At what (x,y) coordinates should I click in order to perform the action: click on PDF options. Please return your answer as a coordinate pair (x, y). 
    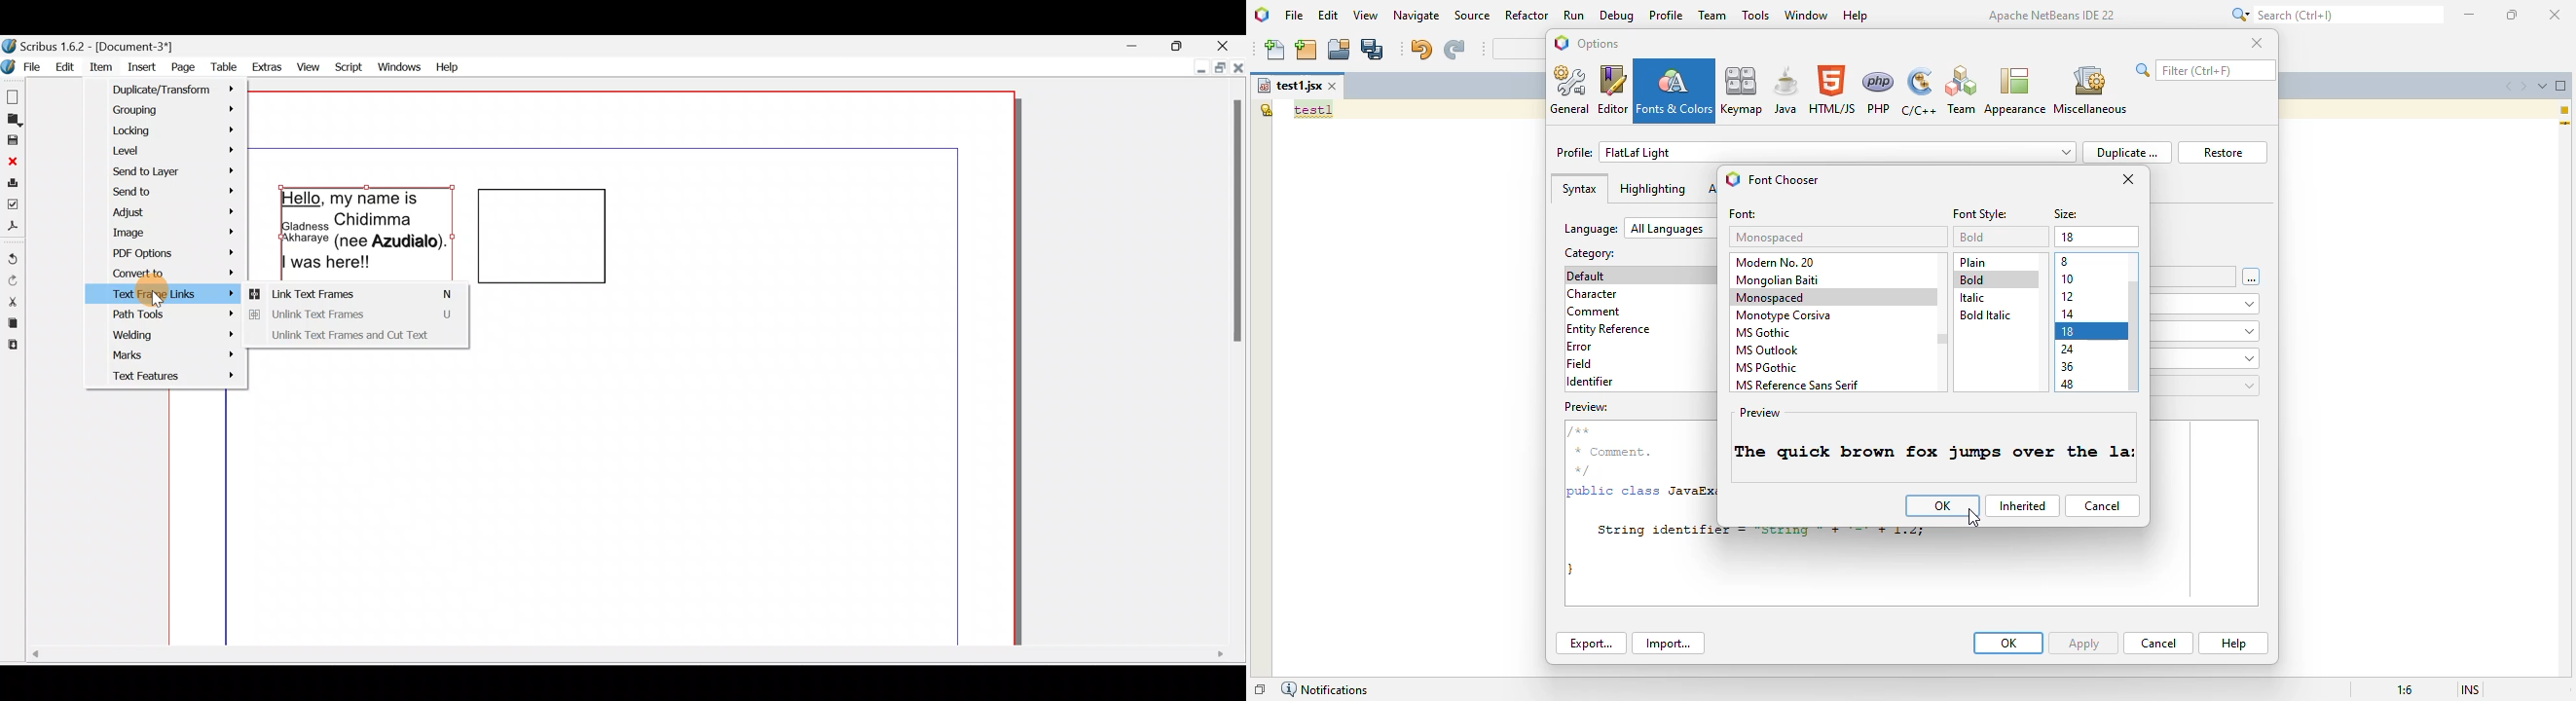
    Looking at the image, I should click on (165, 252).